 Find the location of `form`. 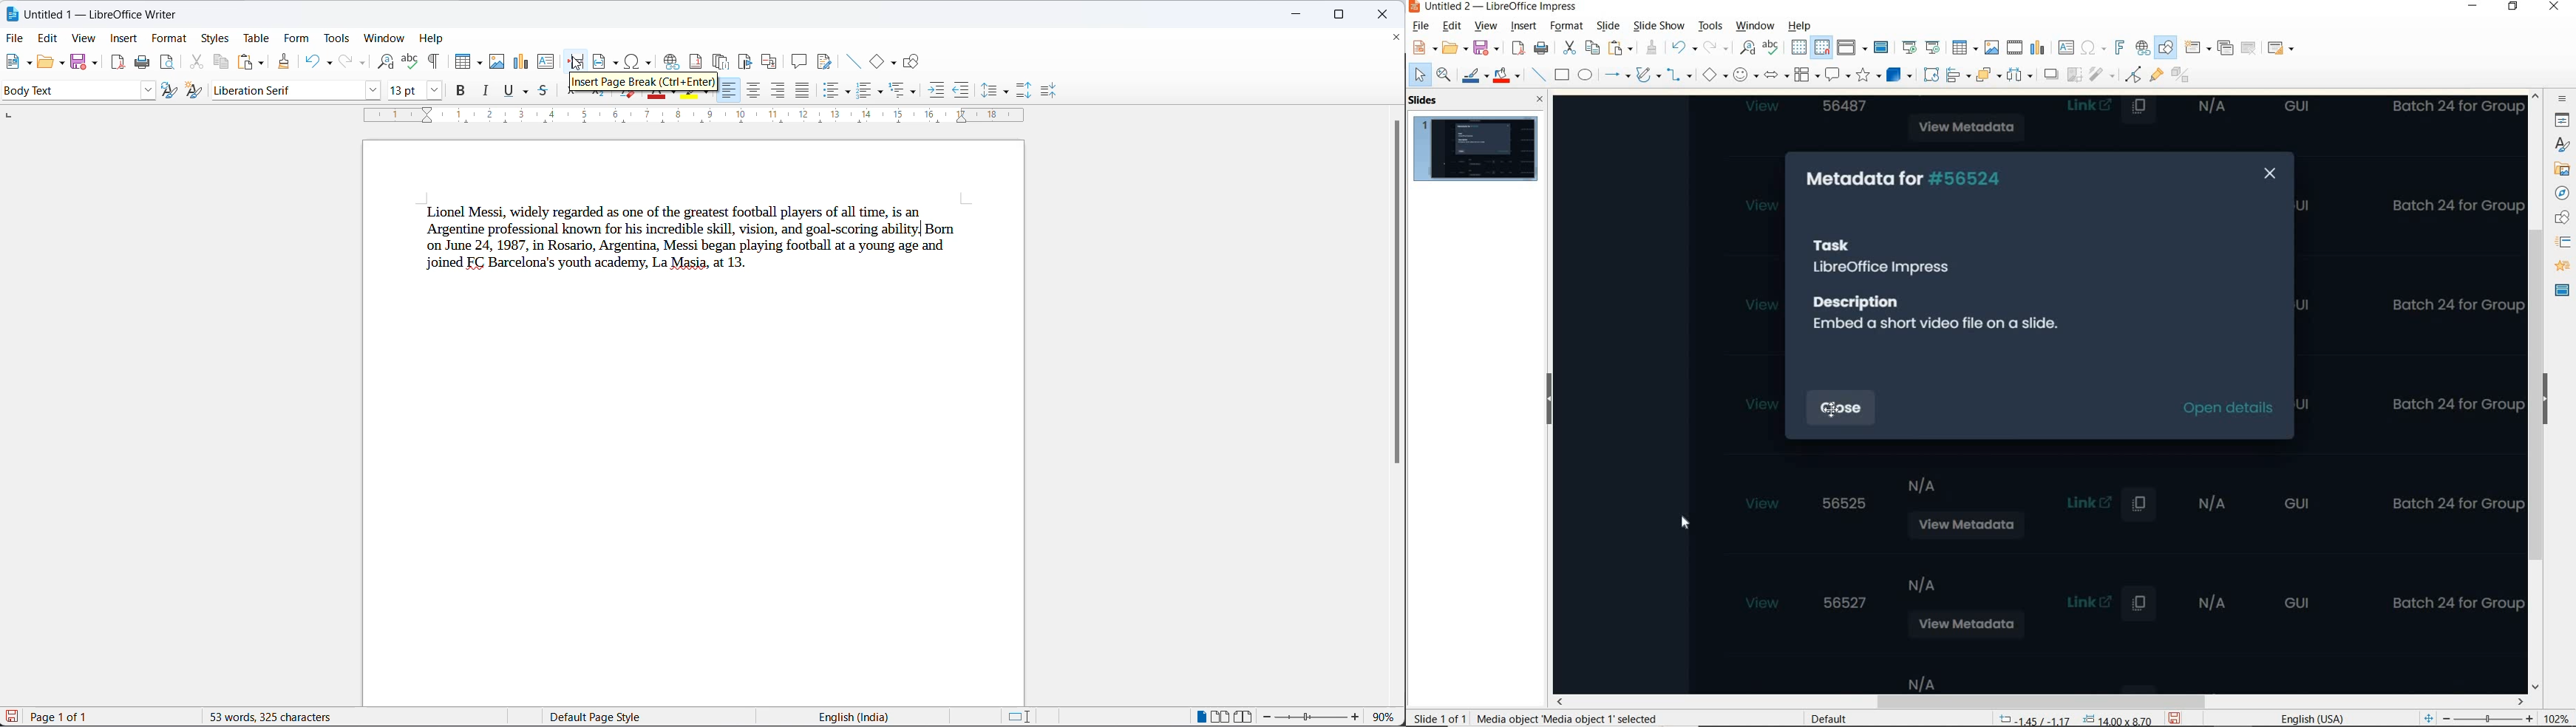

form is located at coordinates (299, 38).